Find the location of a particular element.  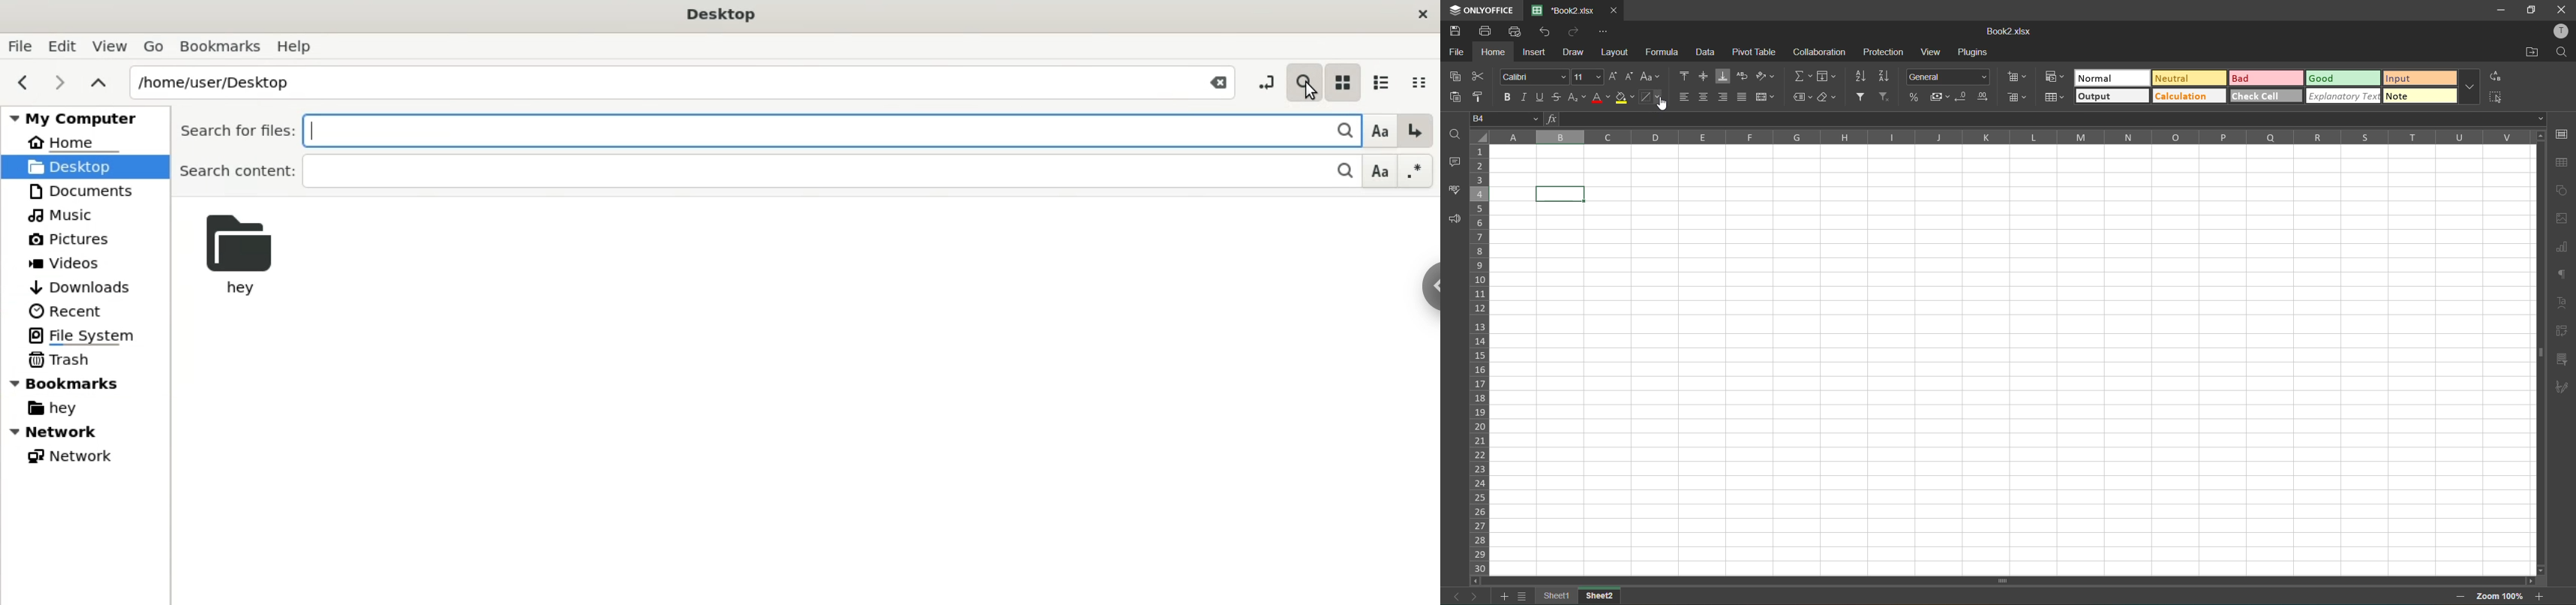

My Computer is located at coordinates (83, 118).